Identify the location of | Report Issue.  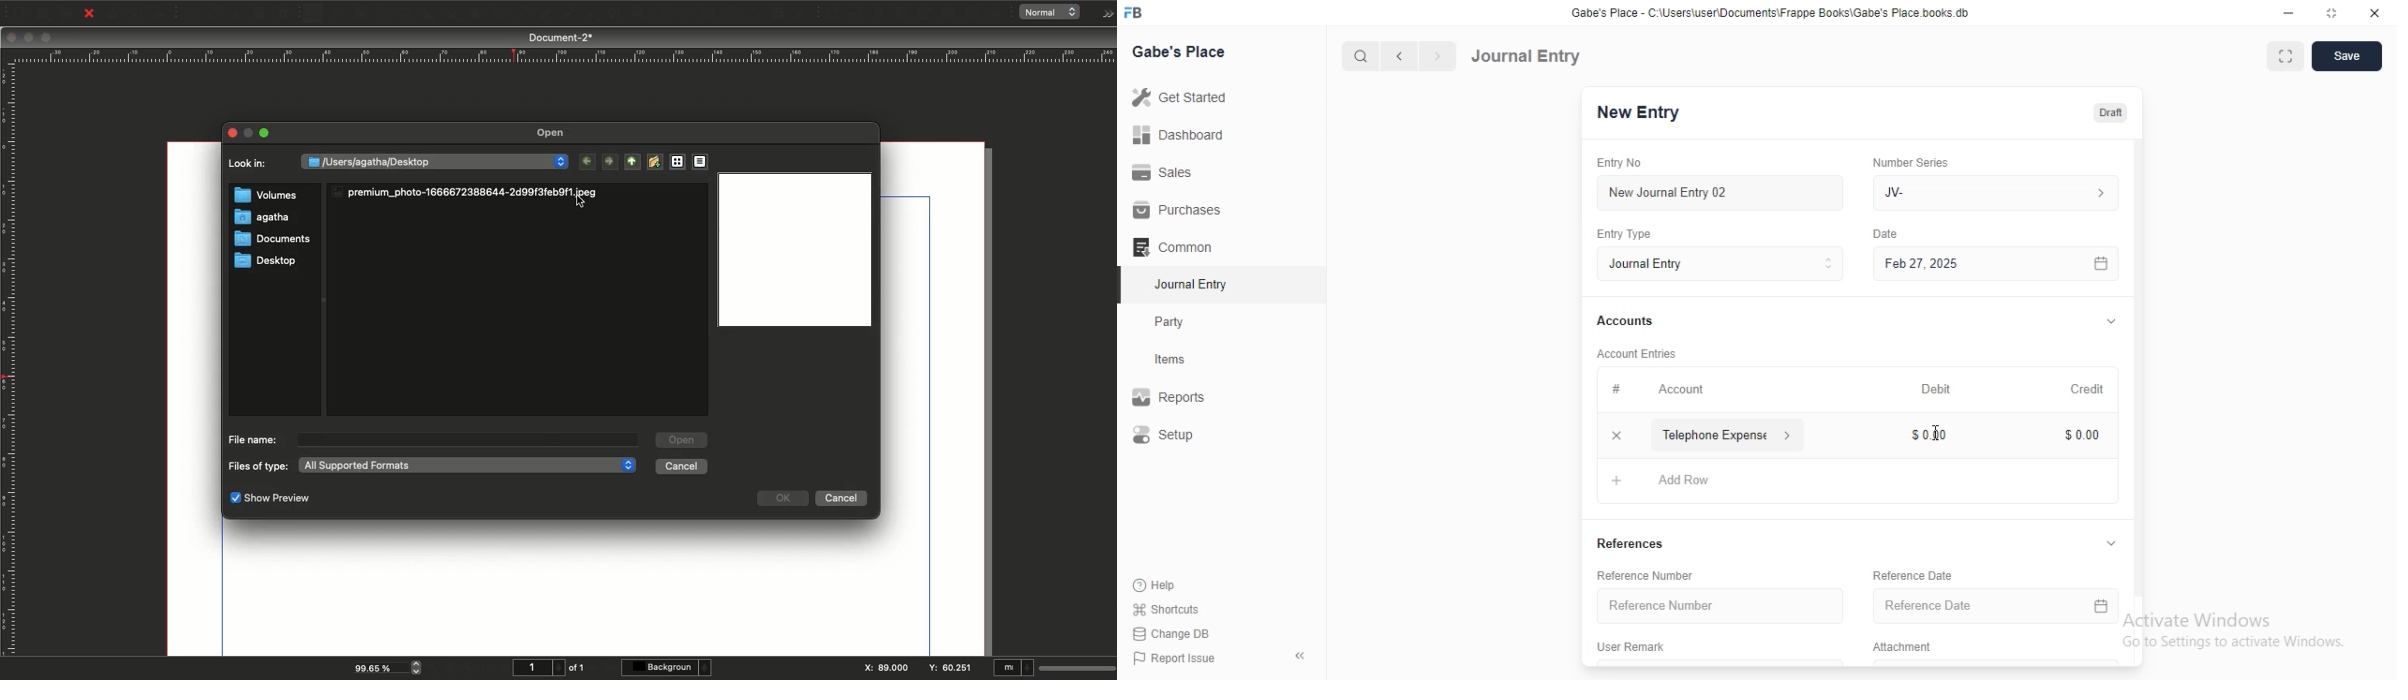
(1176, 658).